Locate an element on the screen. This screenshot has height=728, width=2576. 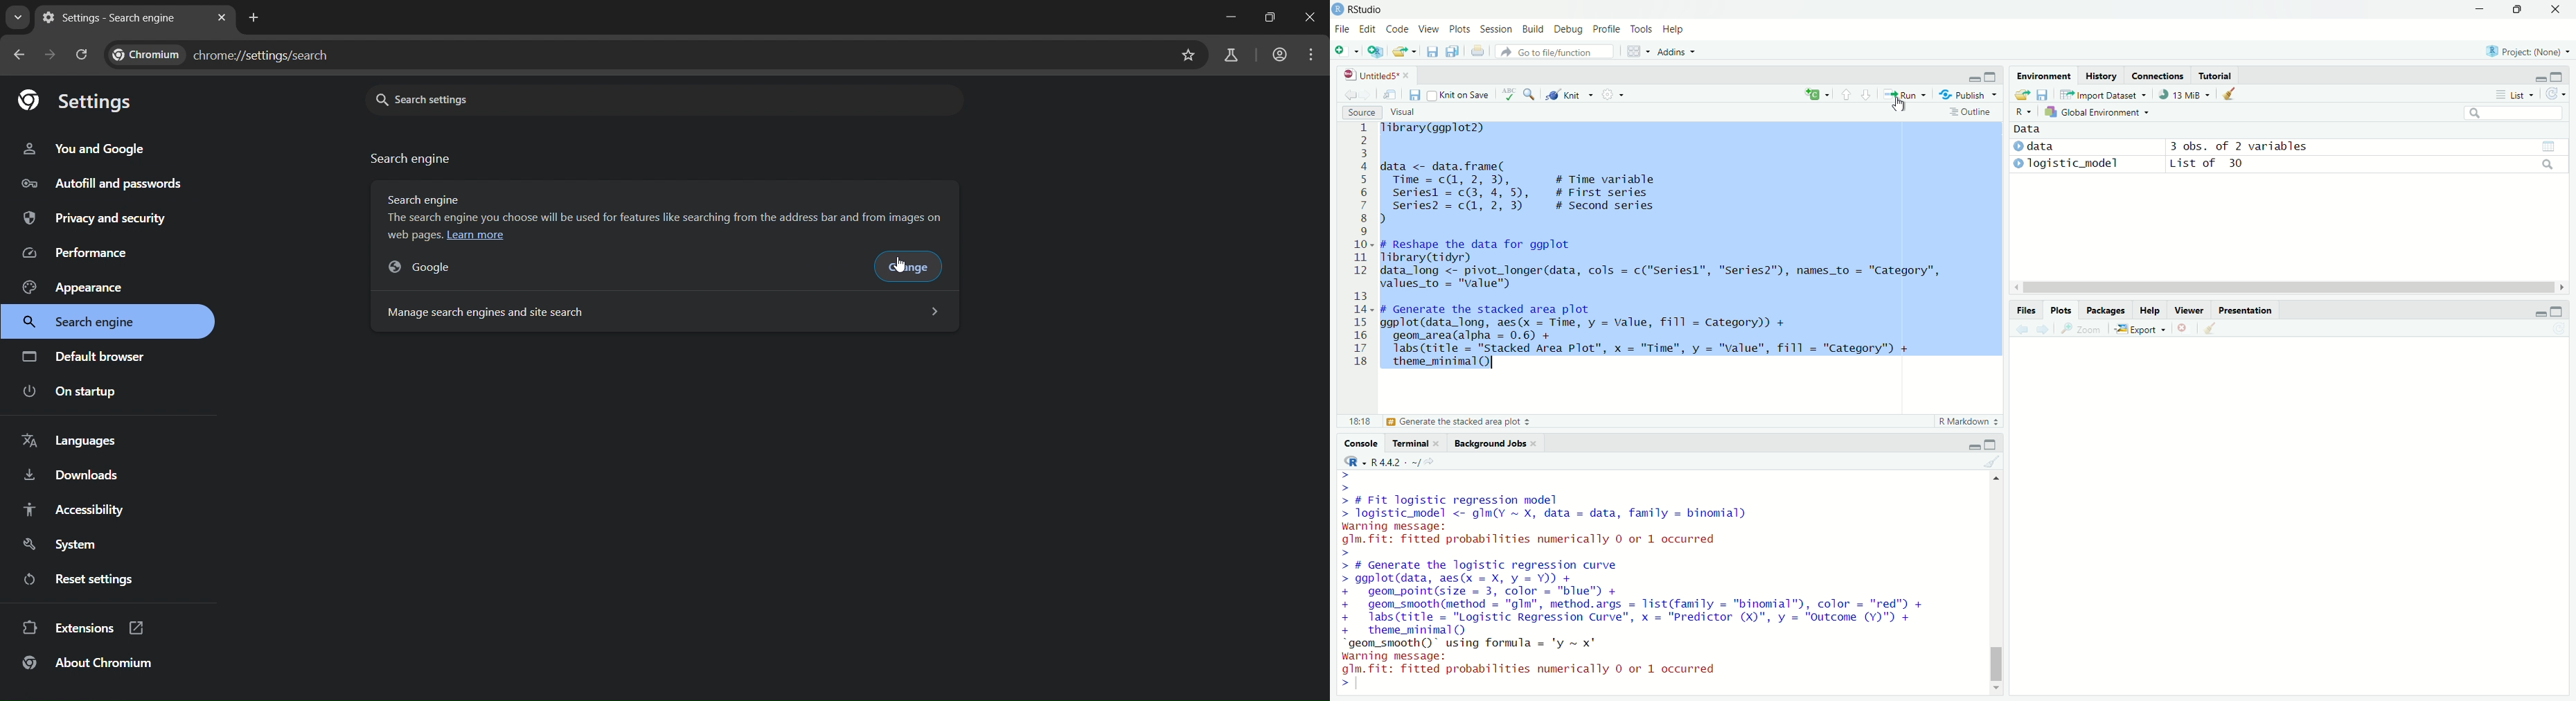
copy is located at coordinates (1457, 52).